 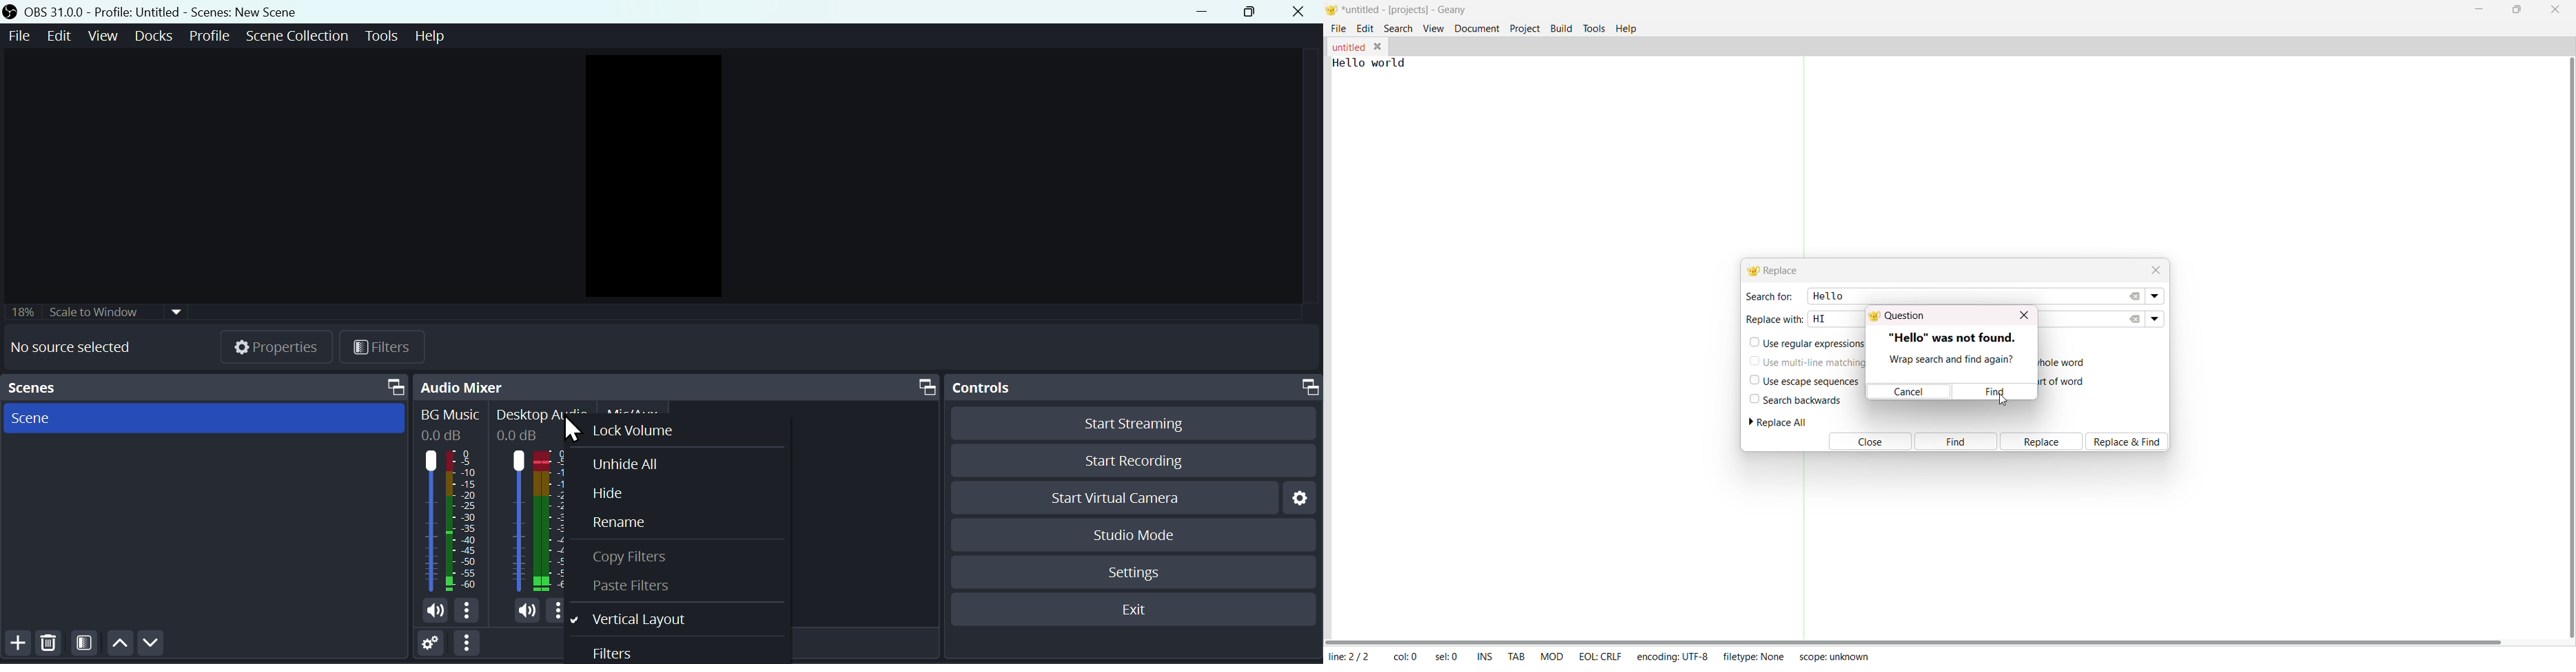 I want to click on Paste filter, so click(x=637, y=589).